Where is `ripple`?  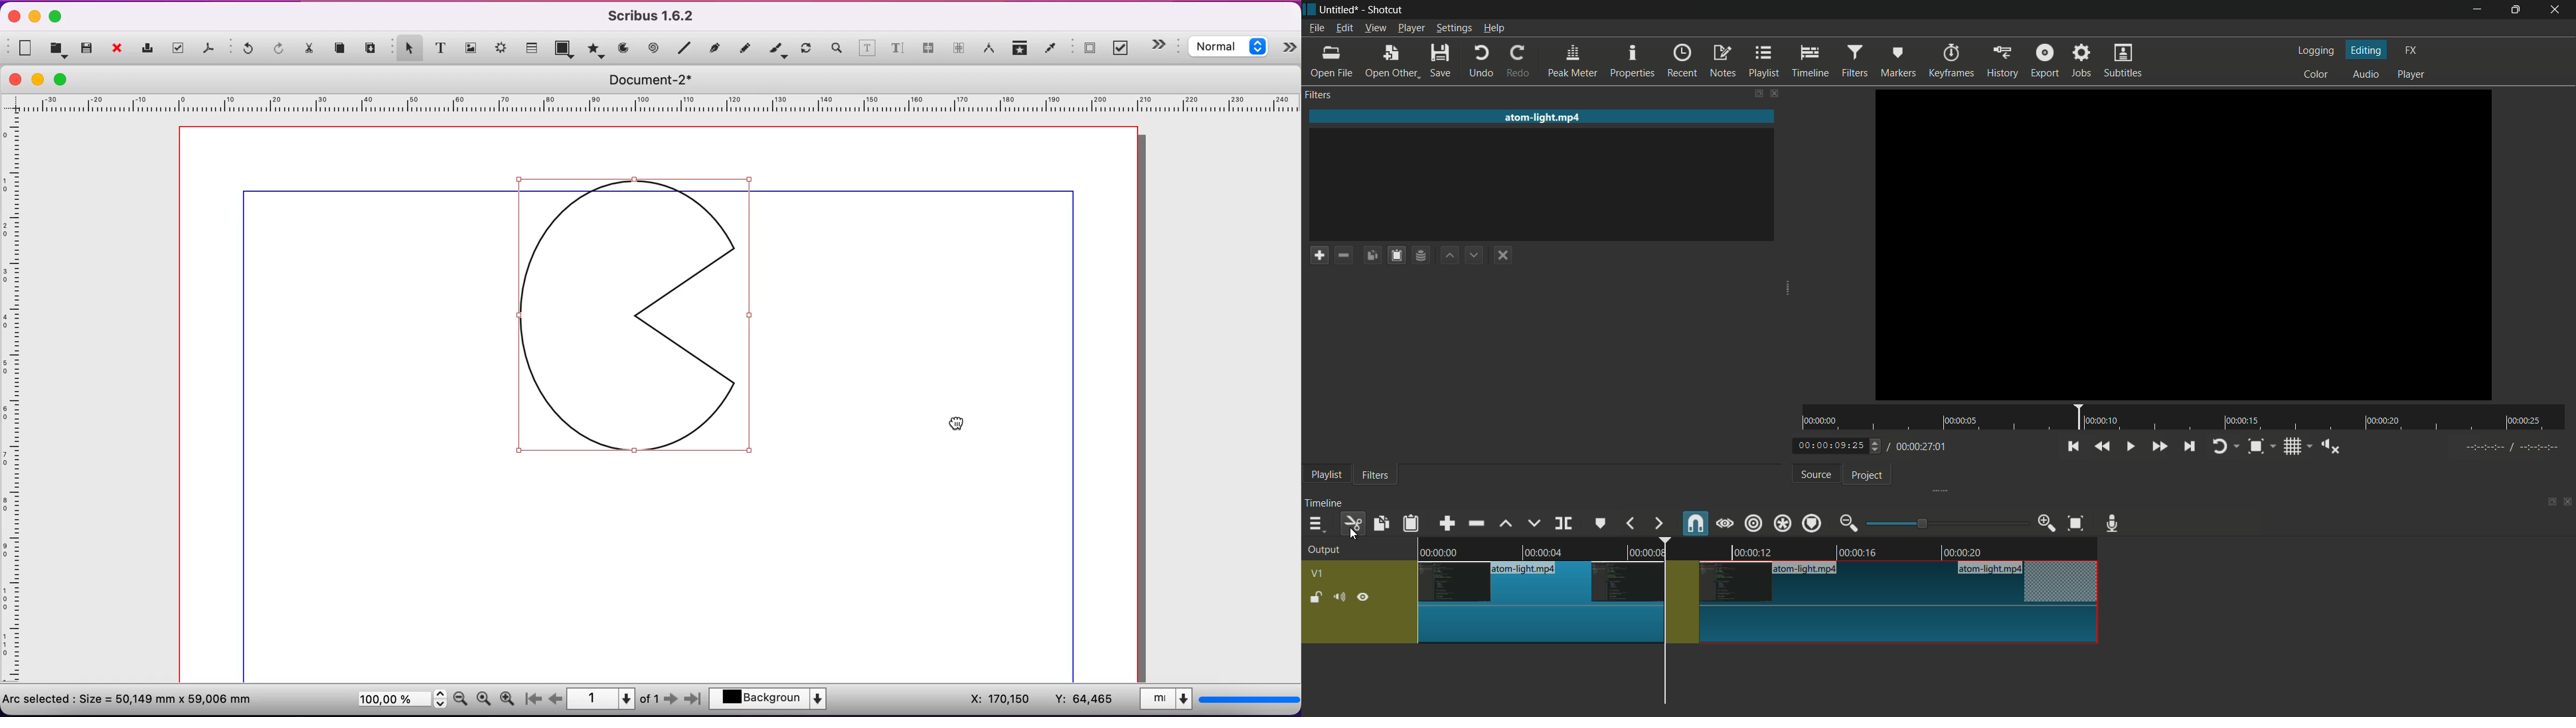 ripple is located at coordinates (1754, 524).